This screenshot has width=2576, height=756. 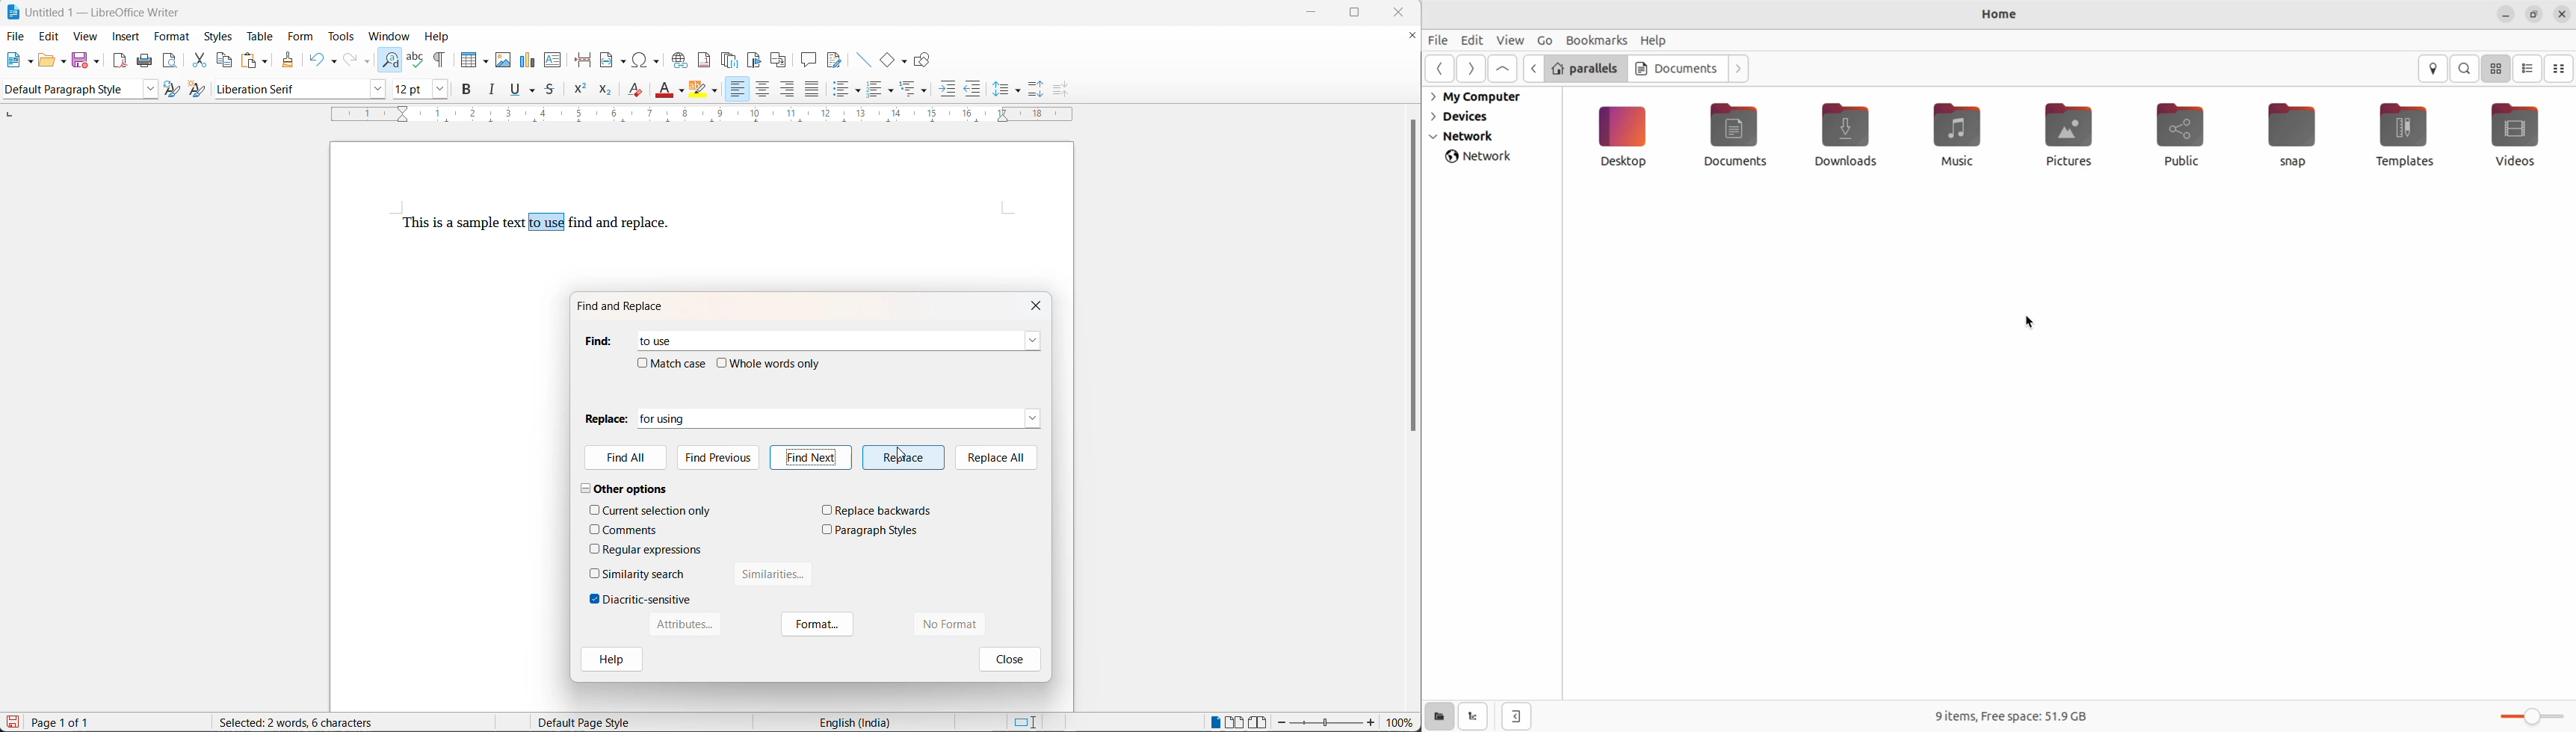 I want to click on book view, so click(x=1258, y=722).